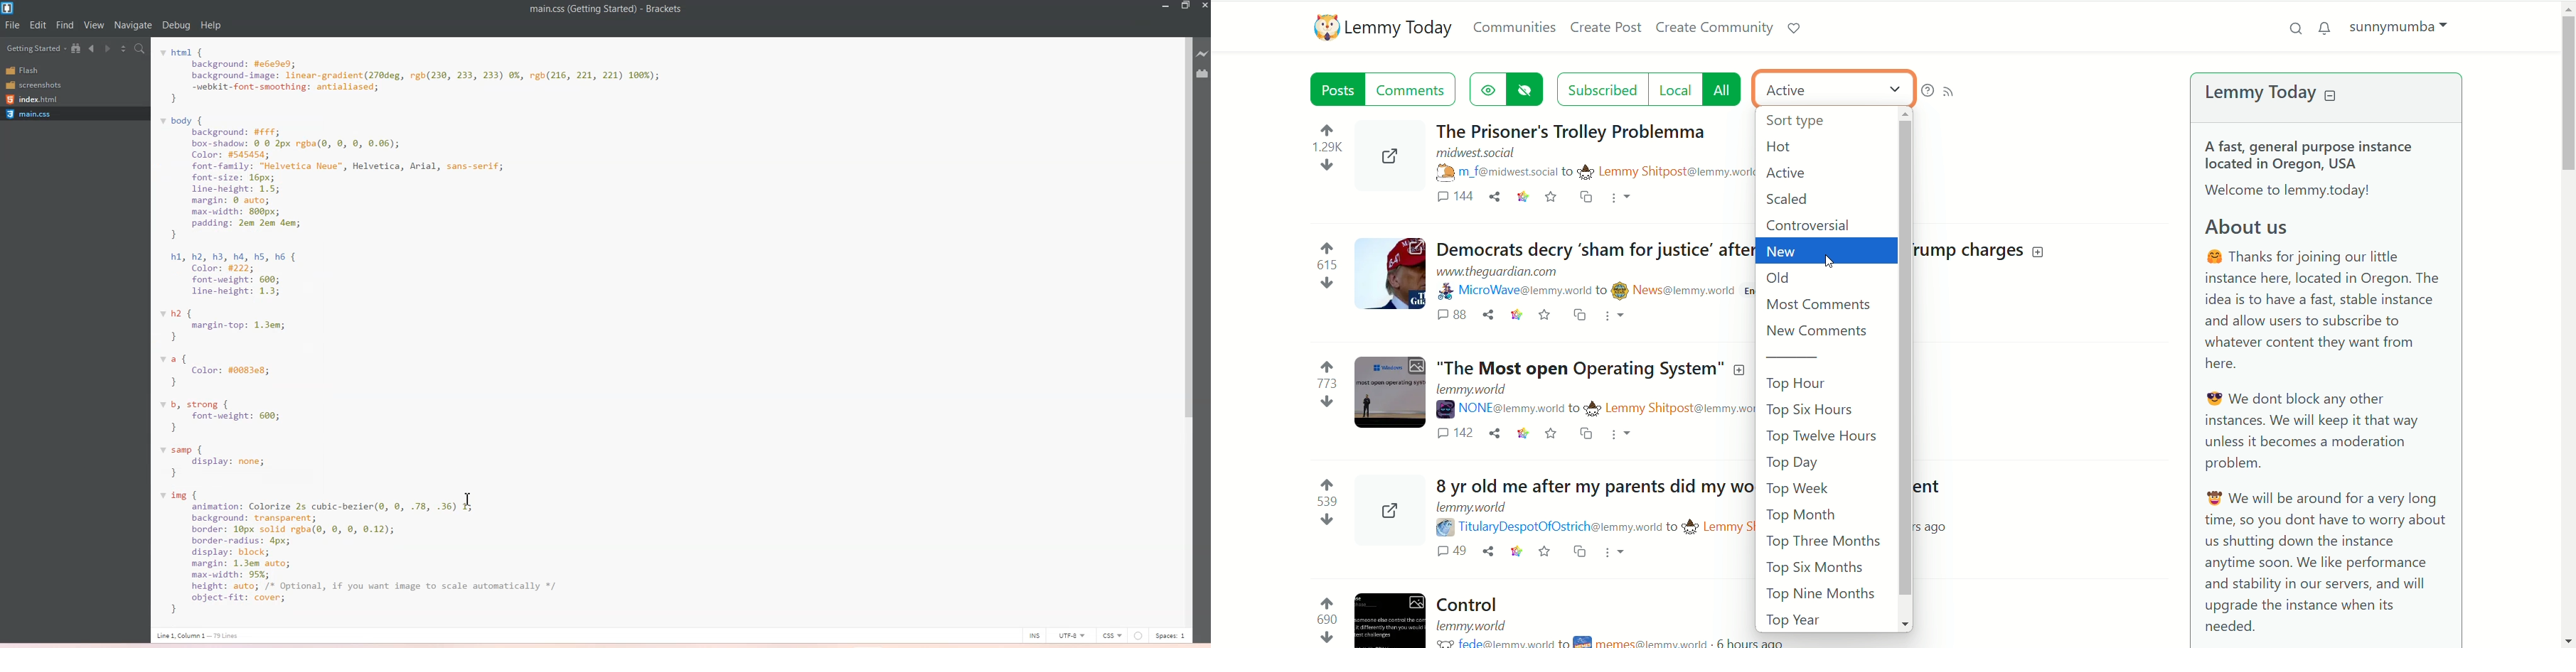 The height and width of the screenshot is (672, 2576). Describe the element at coordinates (1187, 337) in the screenshot. I see `Vertical Scroll Bar` at that location.